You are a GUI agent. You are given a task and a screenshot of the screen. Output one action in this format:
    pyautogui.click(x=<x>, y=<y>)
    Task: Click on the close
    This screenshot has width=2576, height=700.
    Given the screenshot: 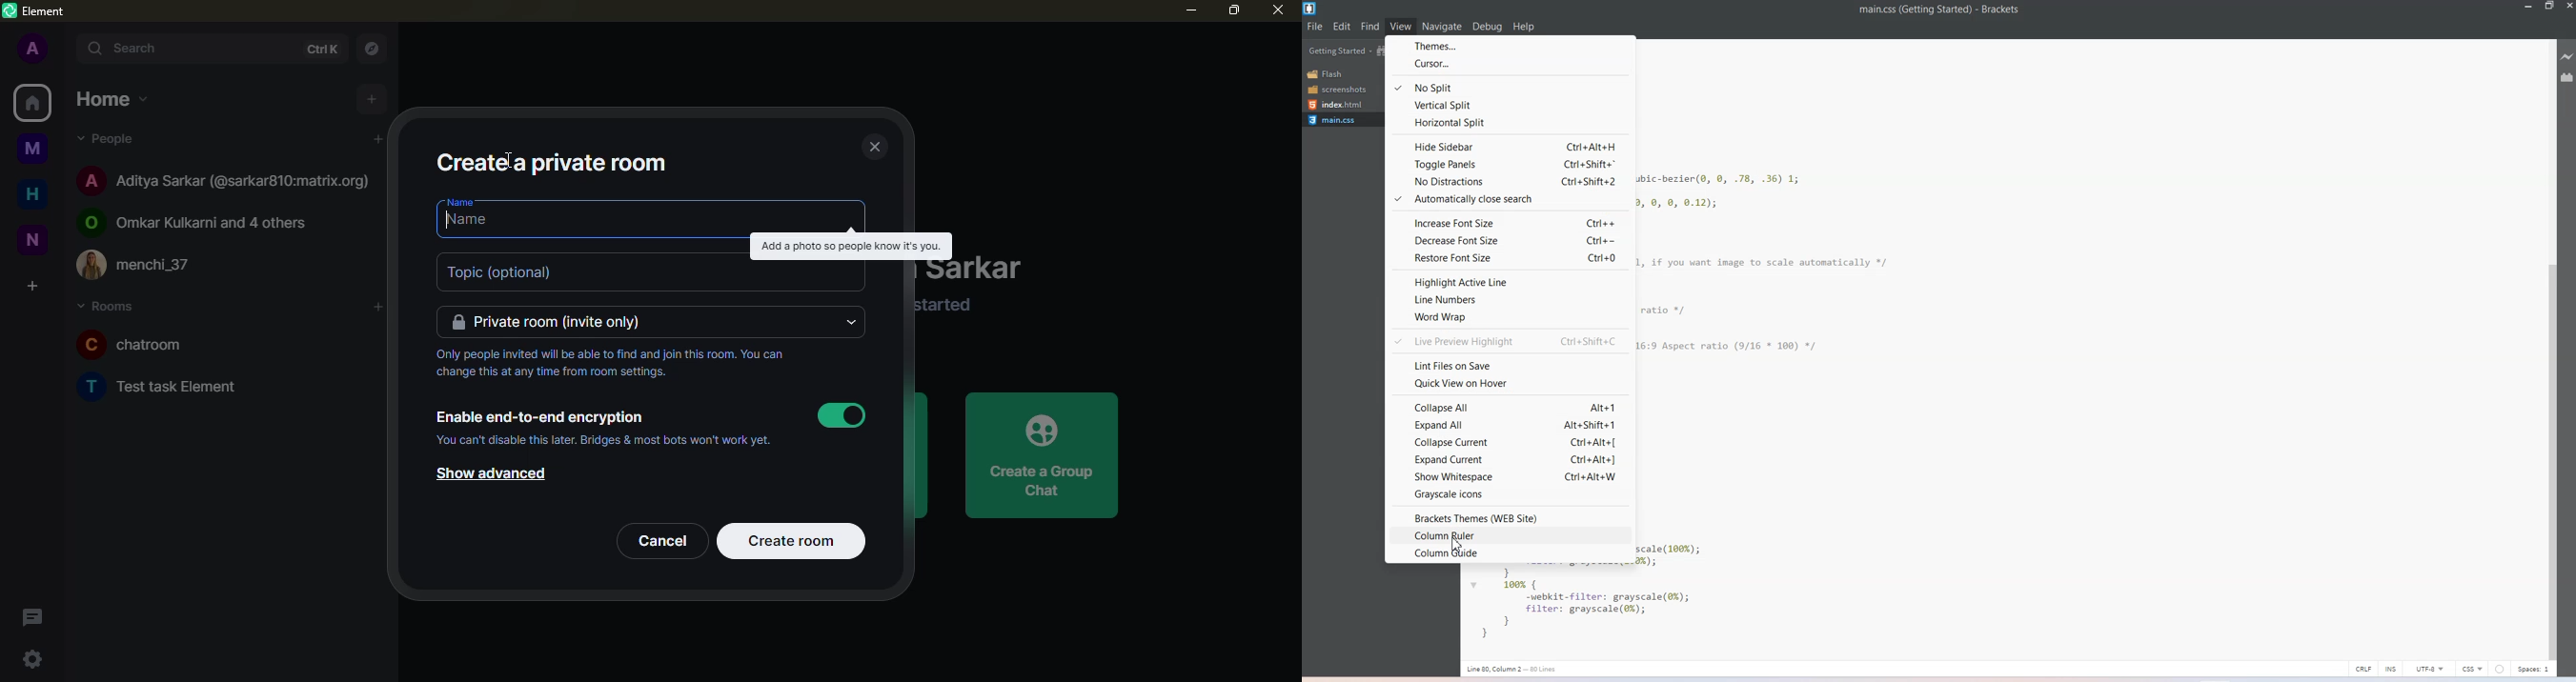 What is the action you would take?
    pyautogui.click(x=1279, y=11)
    